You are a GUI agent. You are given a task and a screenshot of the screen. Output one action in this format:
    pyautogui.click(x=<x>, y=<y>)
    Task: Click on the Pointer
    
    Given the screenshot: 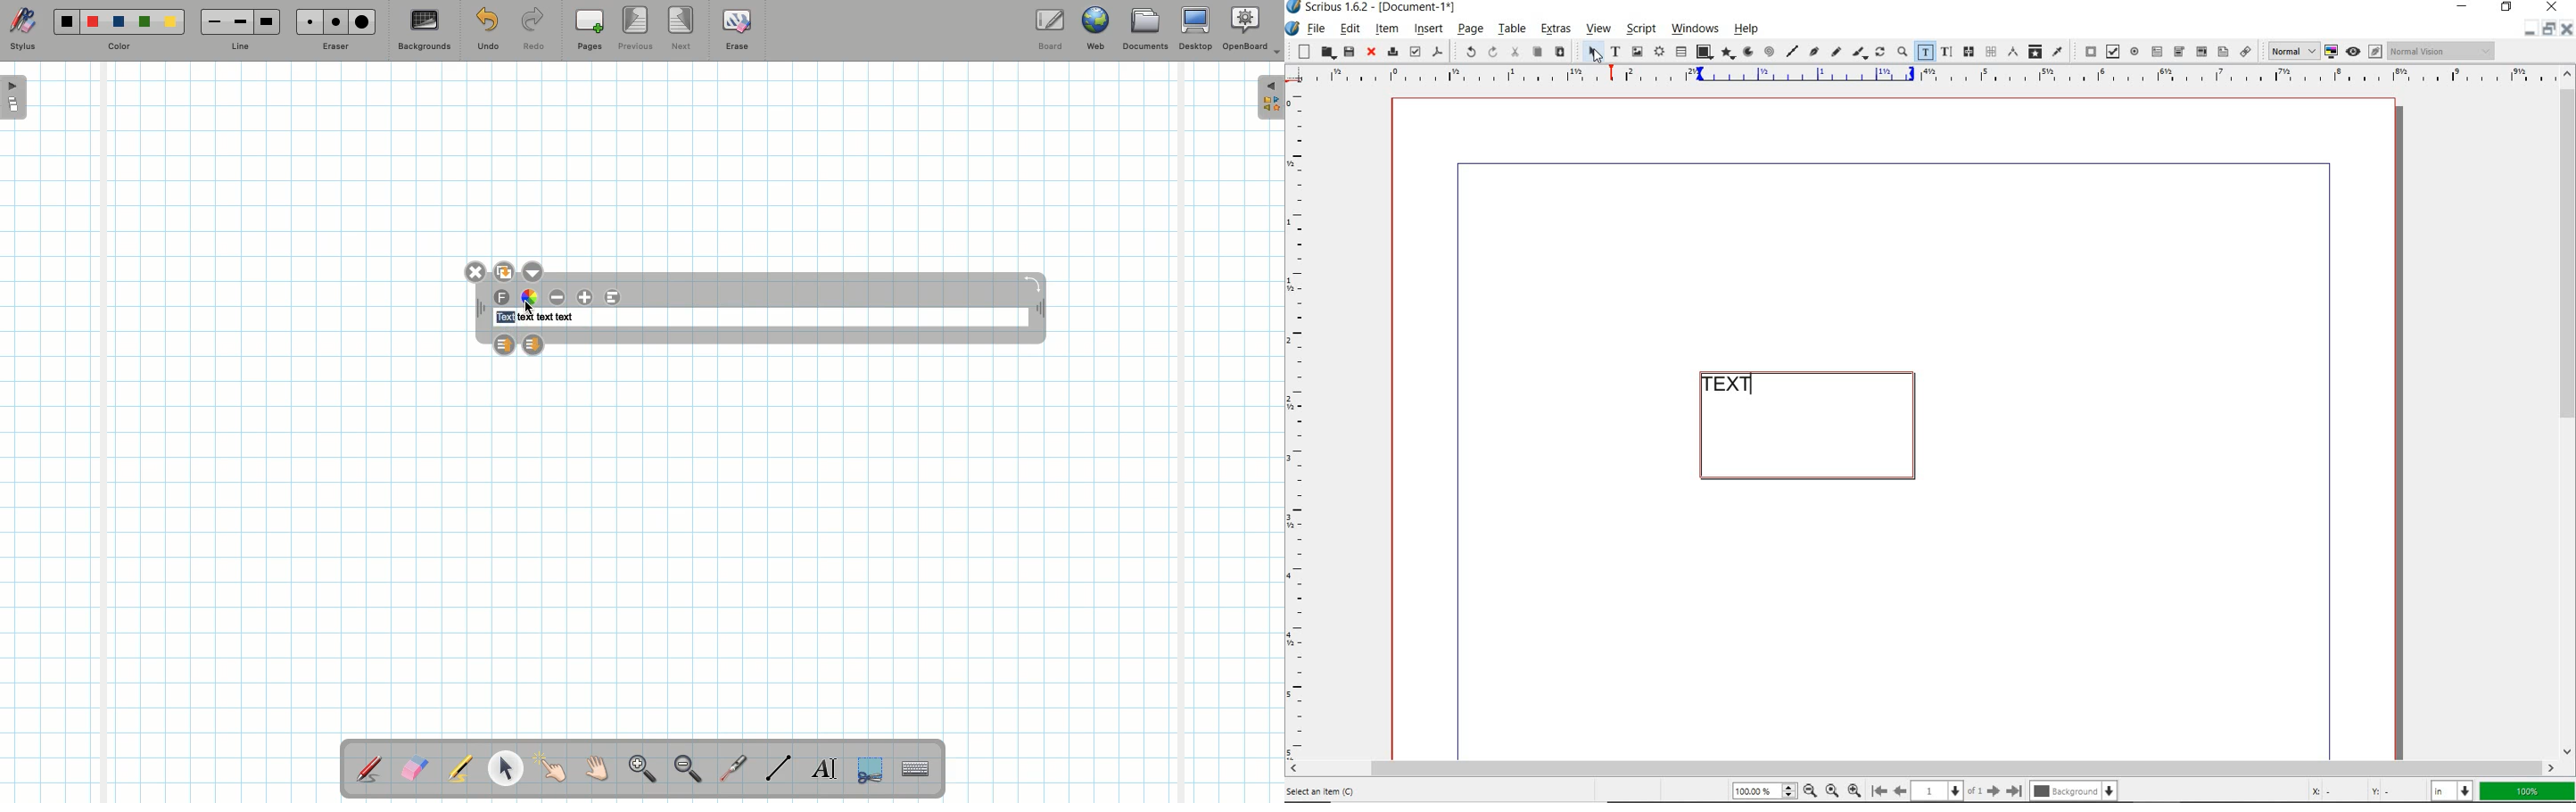 What is the action you would take?
    pyautogui.click(x=551, y=768)
    